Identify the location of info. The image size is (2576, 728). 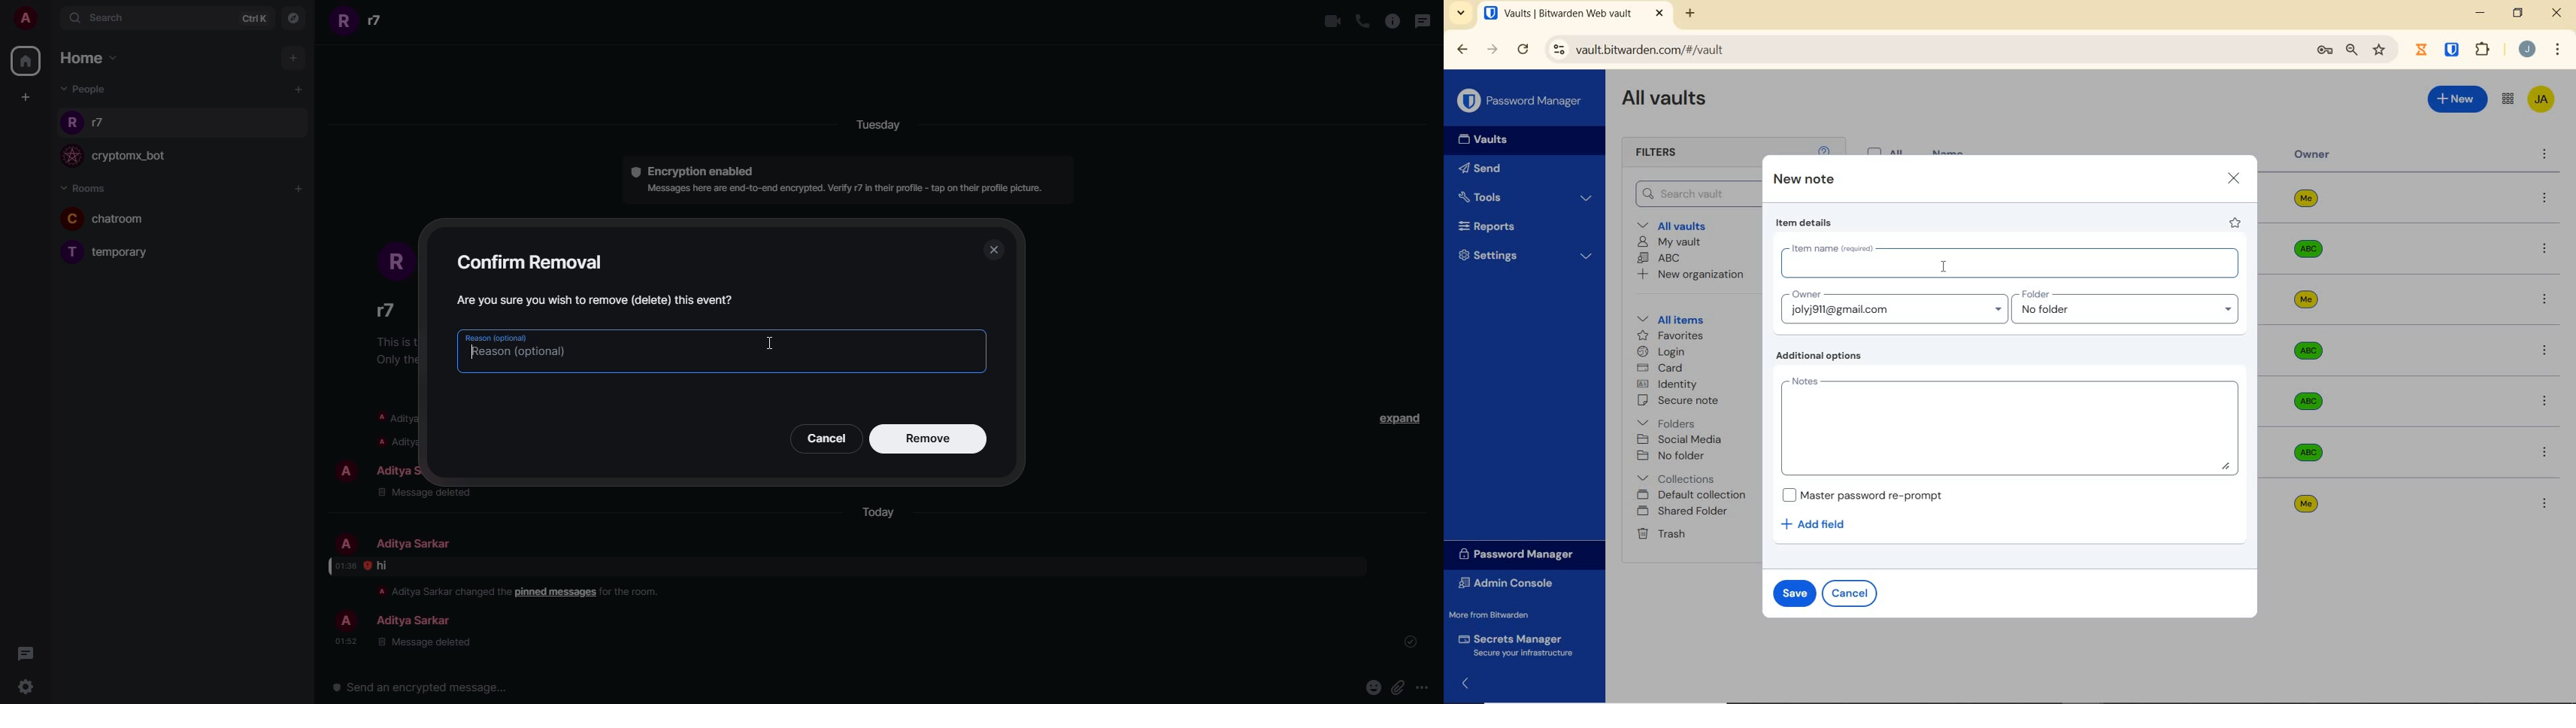
(438, 590).